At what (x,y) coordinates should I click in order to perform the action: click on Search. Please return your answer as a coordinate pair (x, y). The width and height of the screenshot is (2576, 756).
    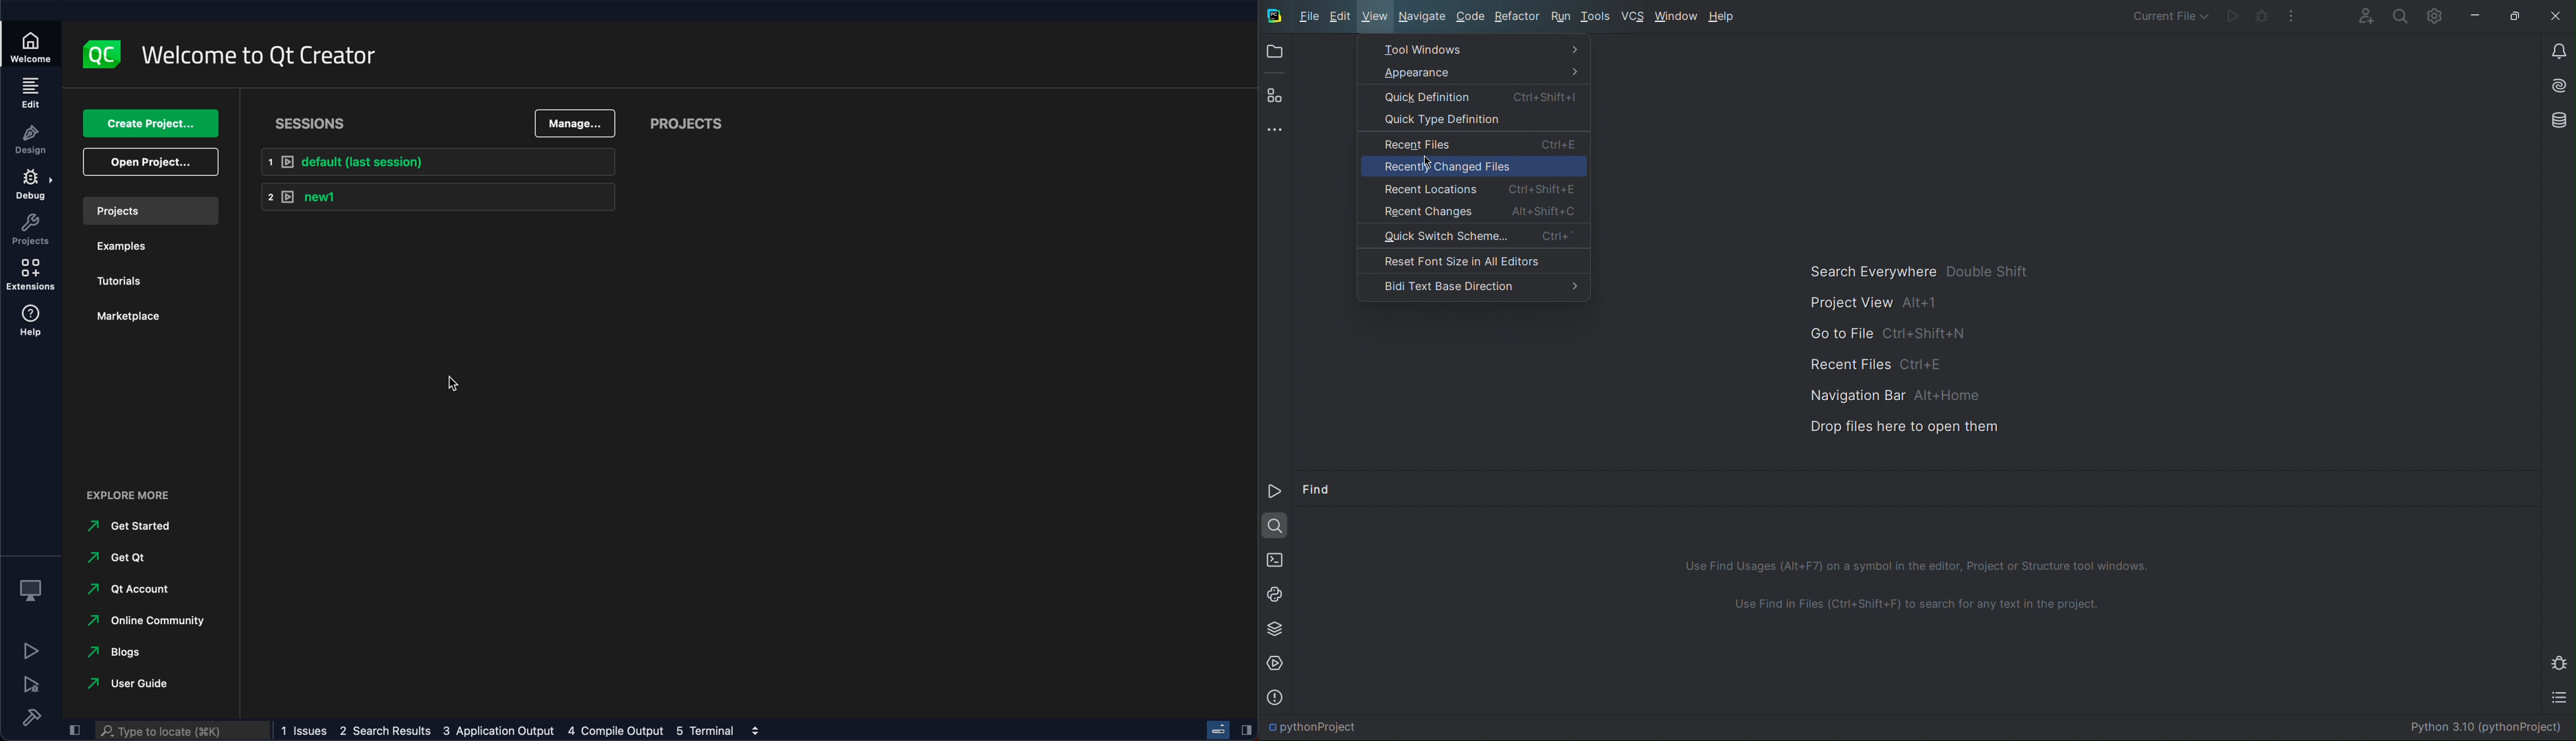
    Looking at the image, I should click on (2399, 15).